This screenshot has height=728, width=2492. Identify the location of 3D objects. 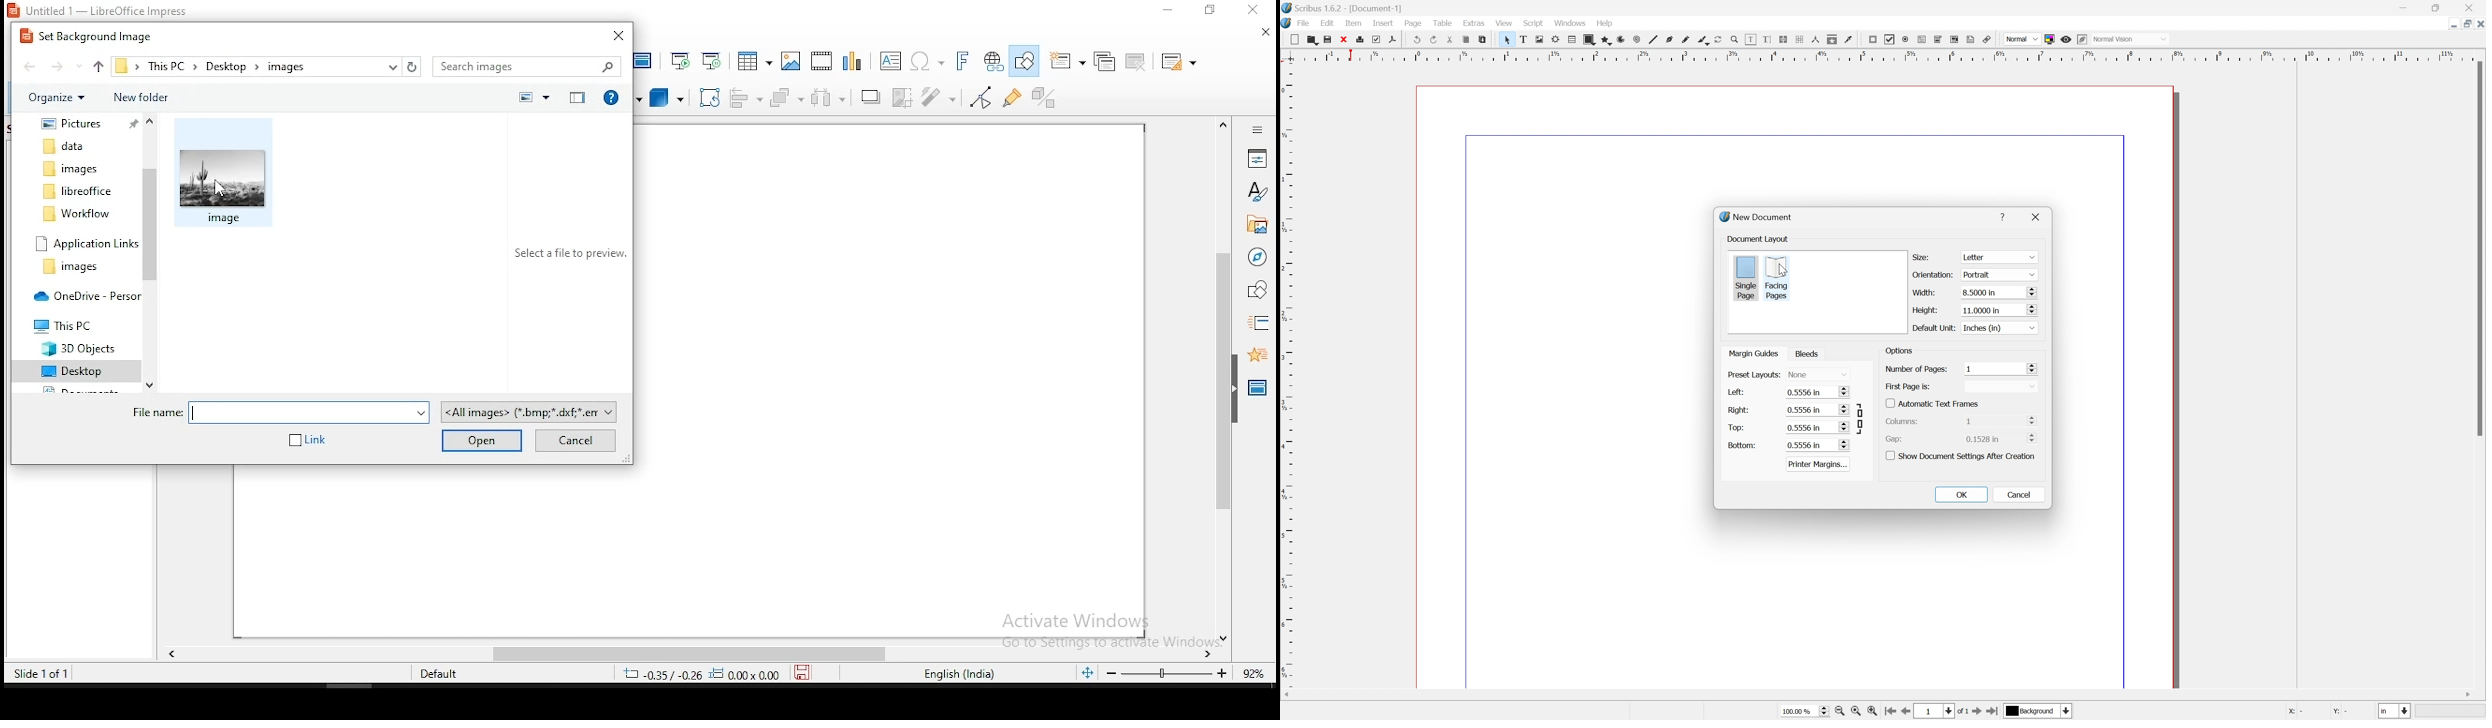
(666, 99).